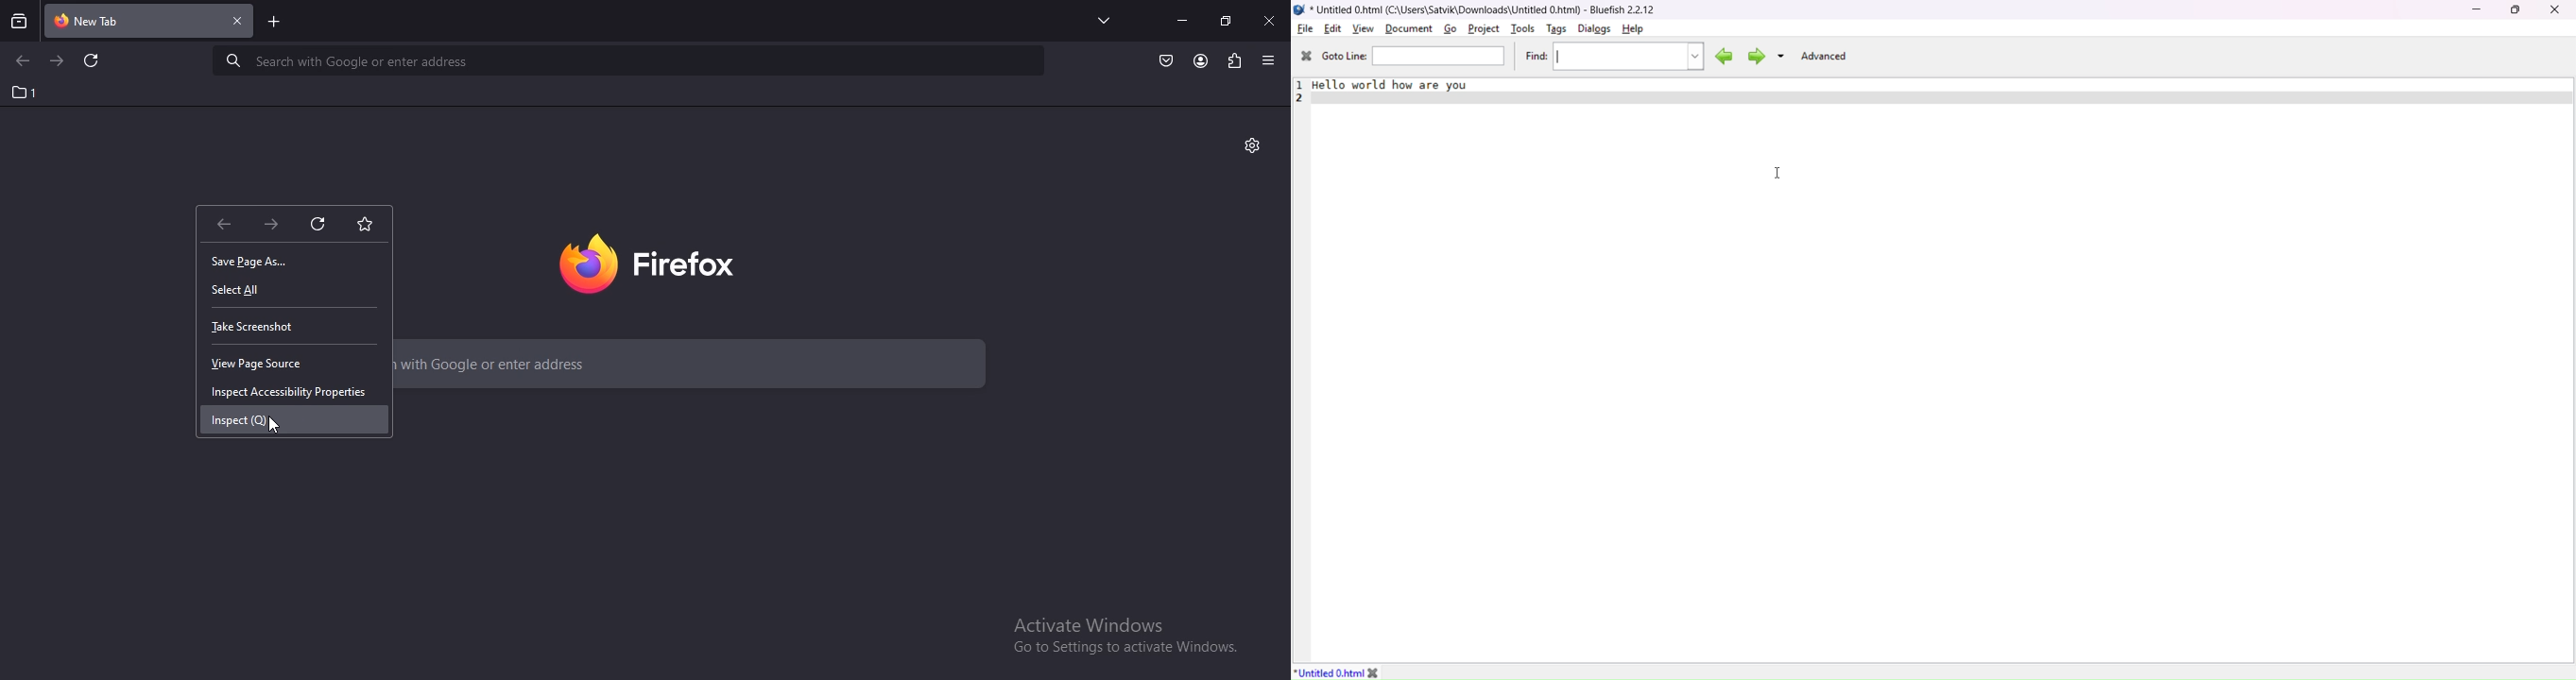 The height and width of the screenshot is (700, 2576). I want to click on 1, so click(26, 93).